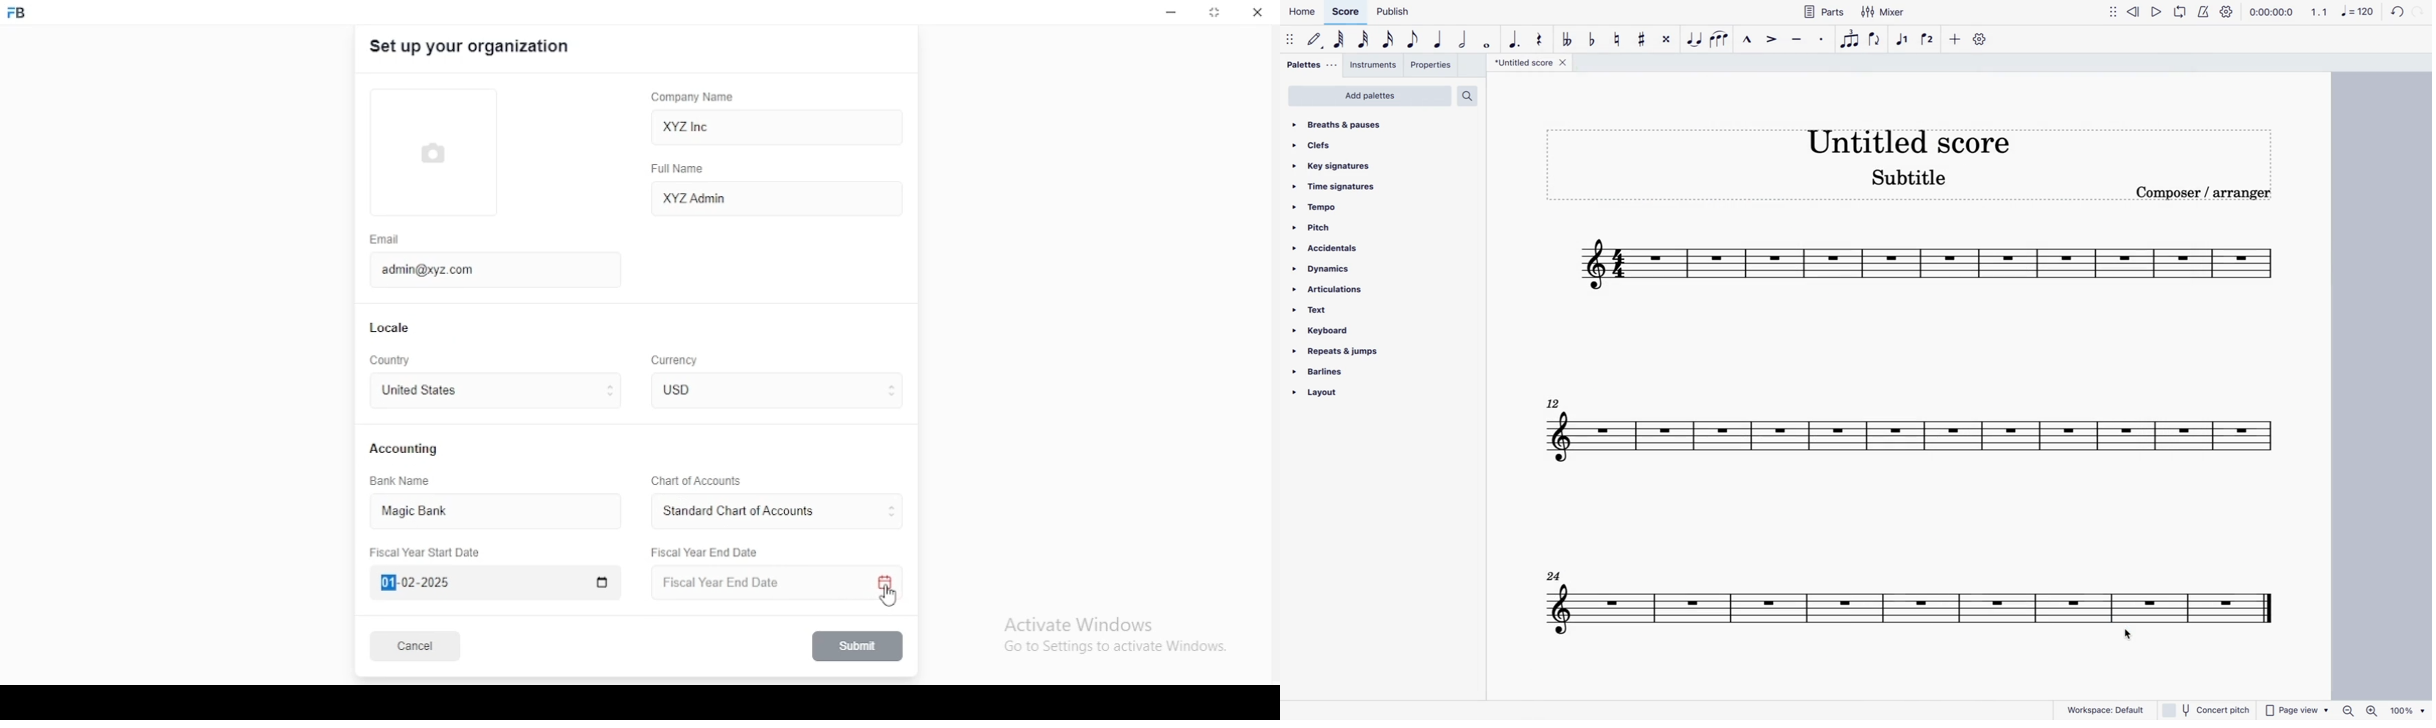  What do you see at coordinates (1433, 65) in the screenshot?
I see `properties` at bounding box center [1433, 65].